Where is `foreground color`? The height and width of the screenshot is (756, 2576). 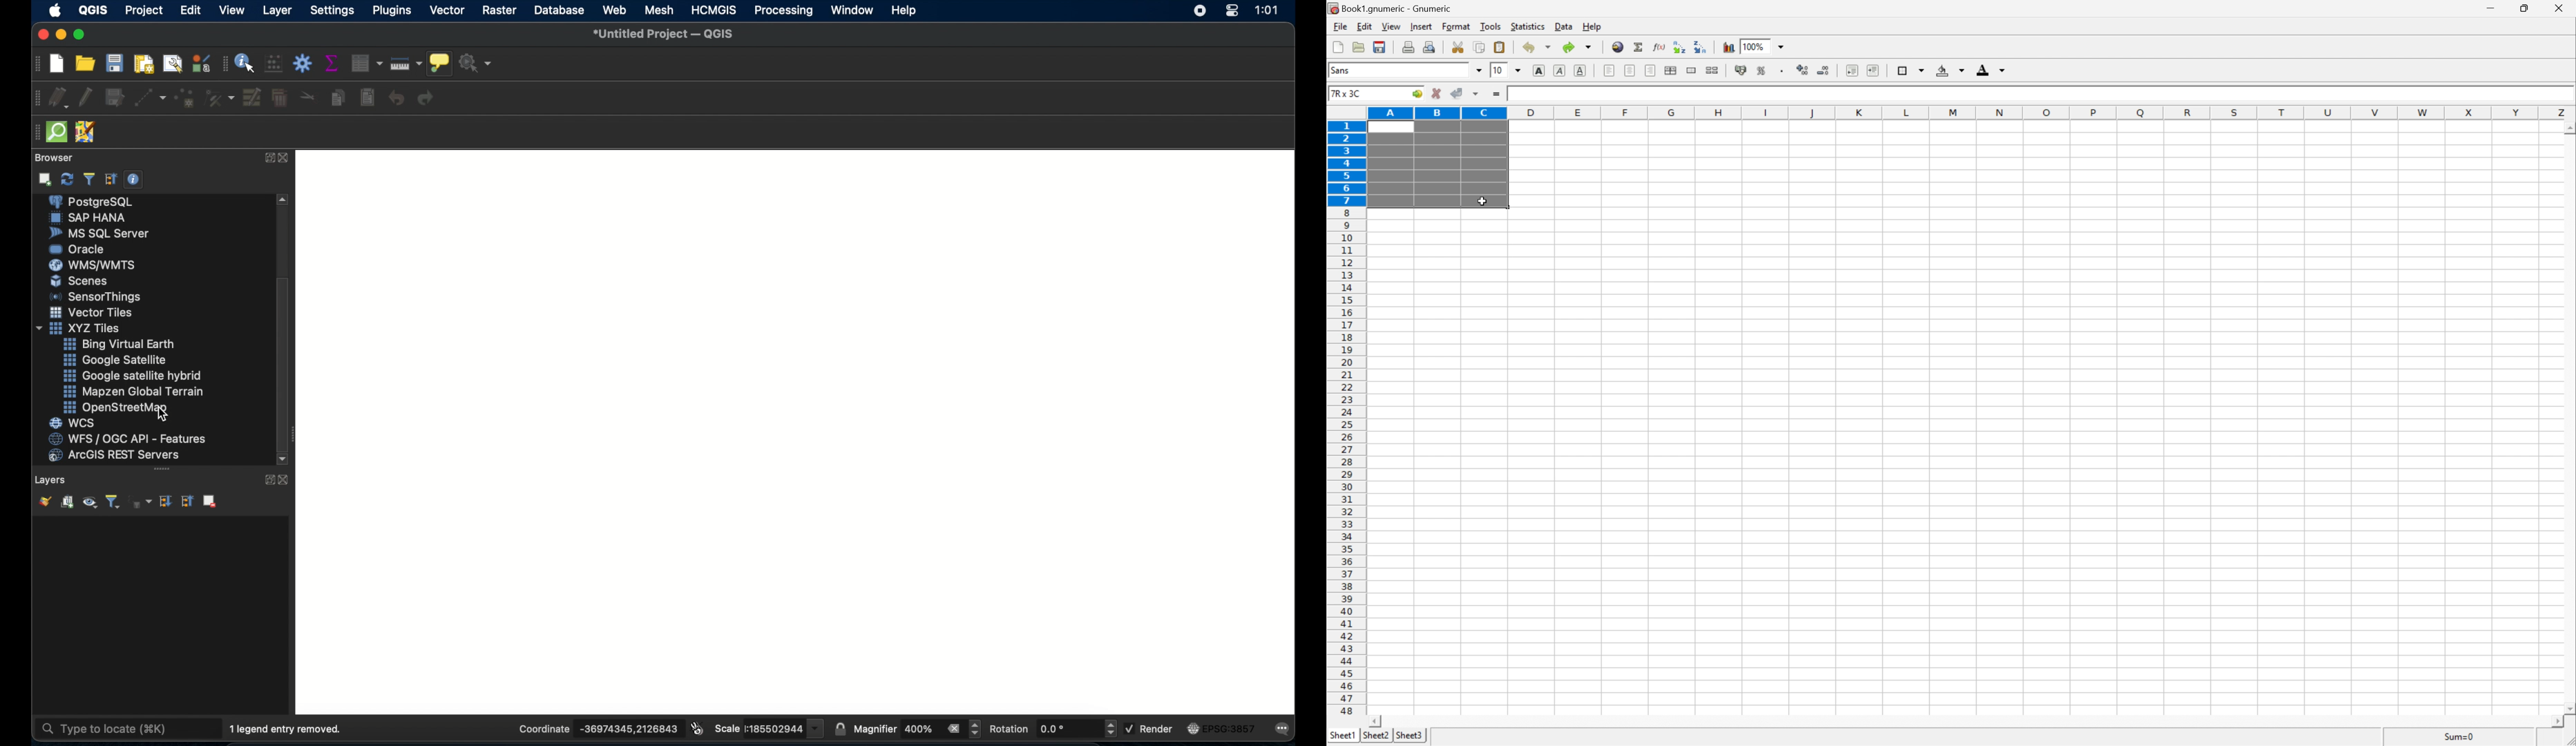 foreground color is located at coordinates (1991, 69).